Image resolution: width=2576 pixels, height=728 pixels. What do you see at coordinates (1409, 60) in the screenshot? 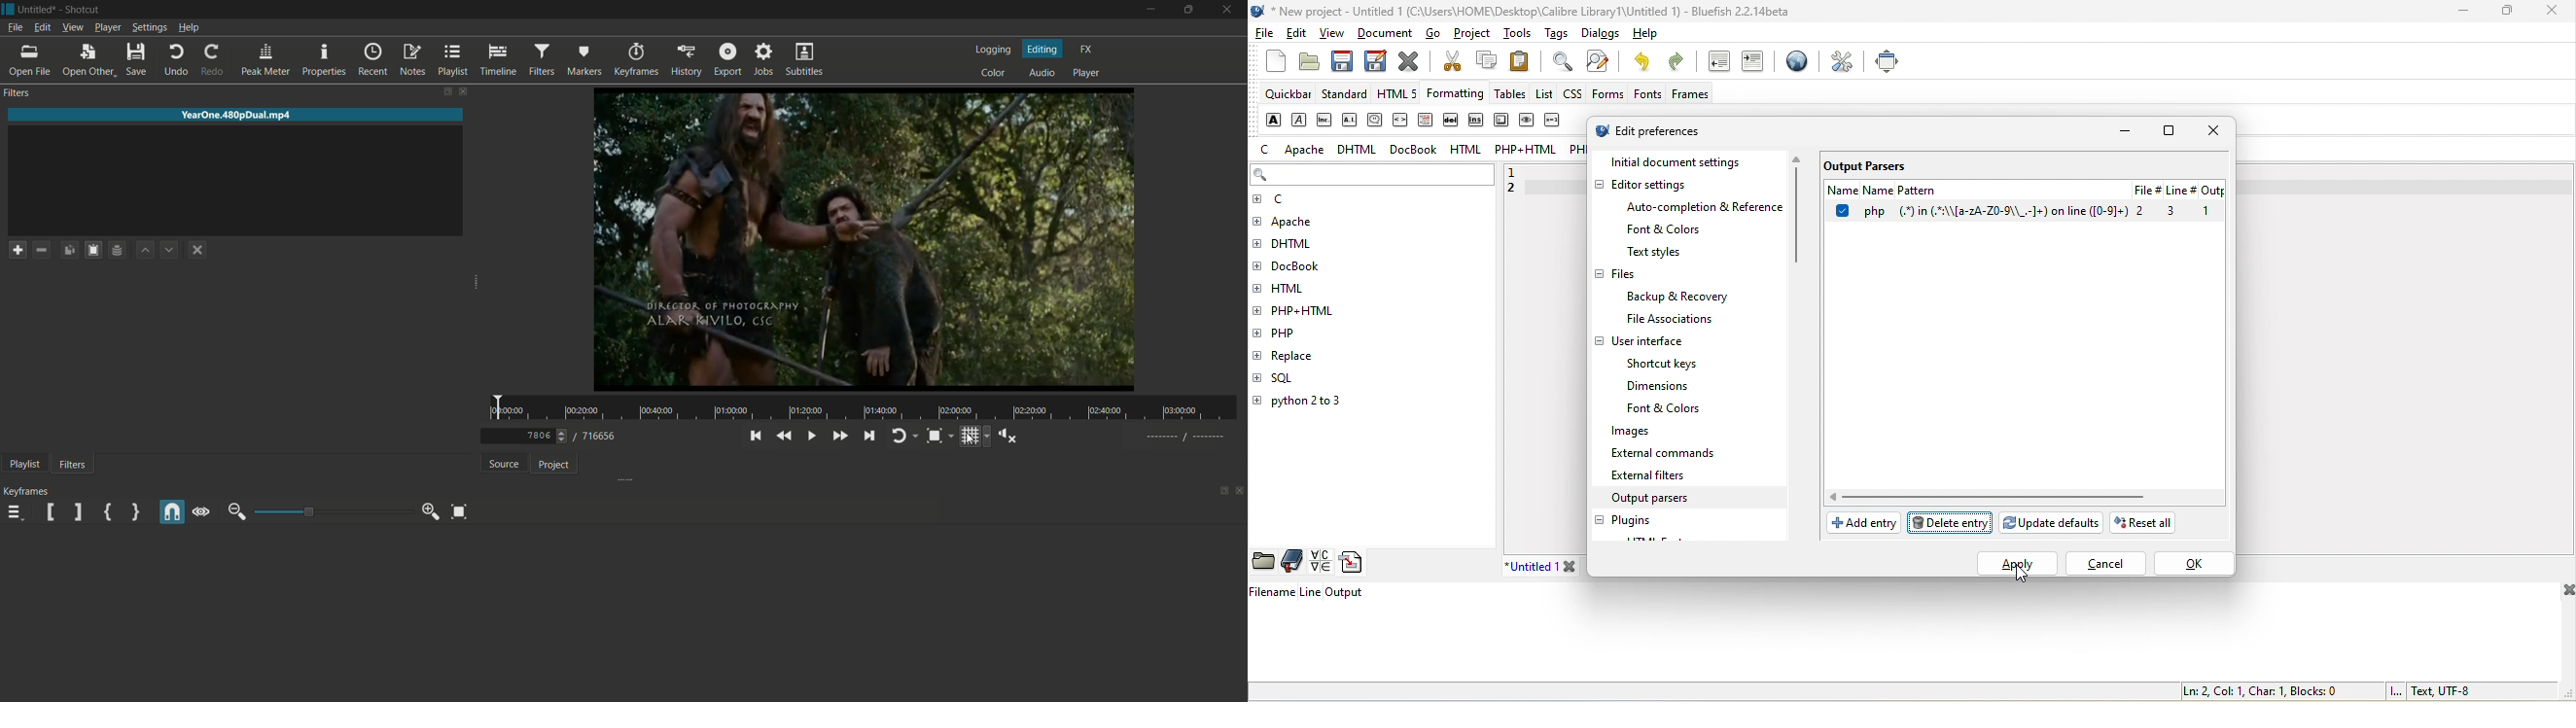
I see `close` at bounding box center [1409, 60].